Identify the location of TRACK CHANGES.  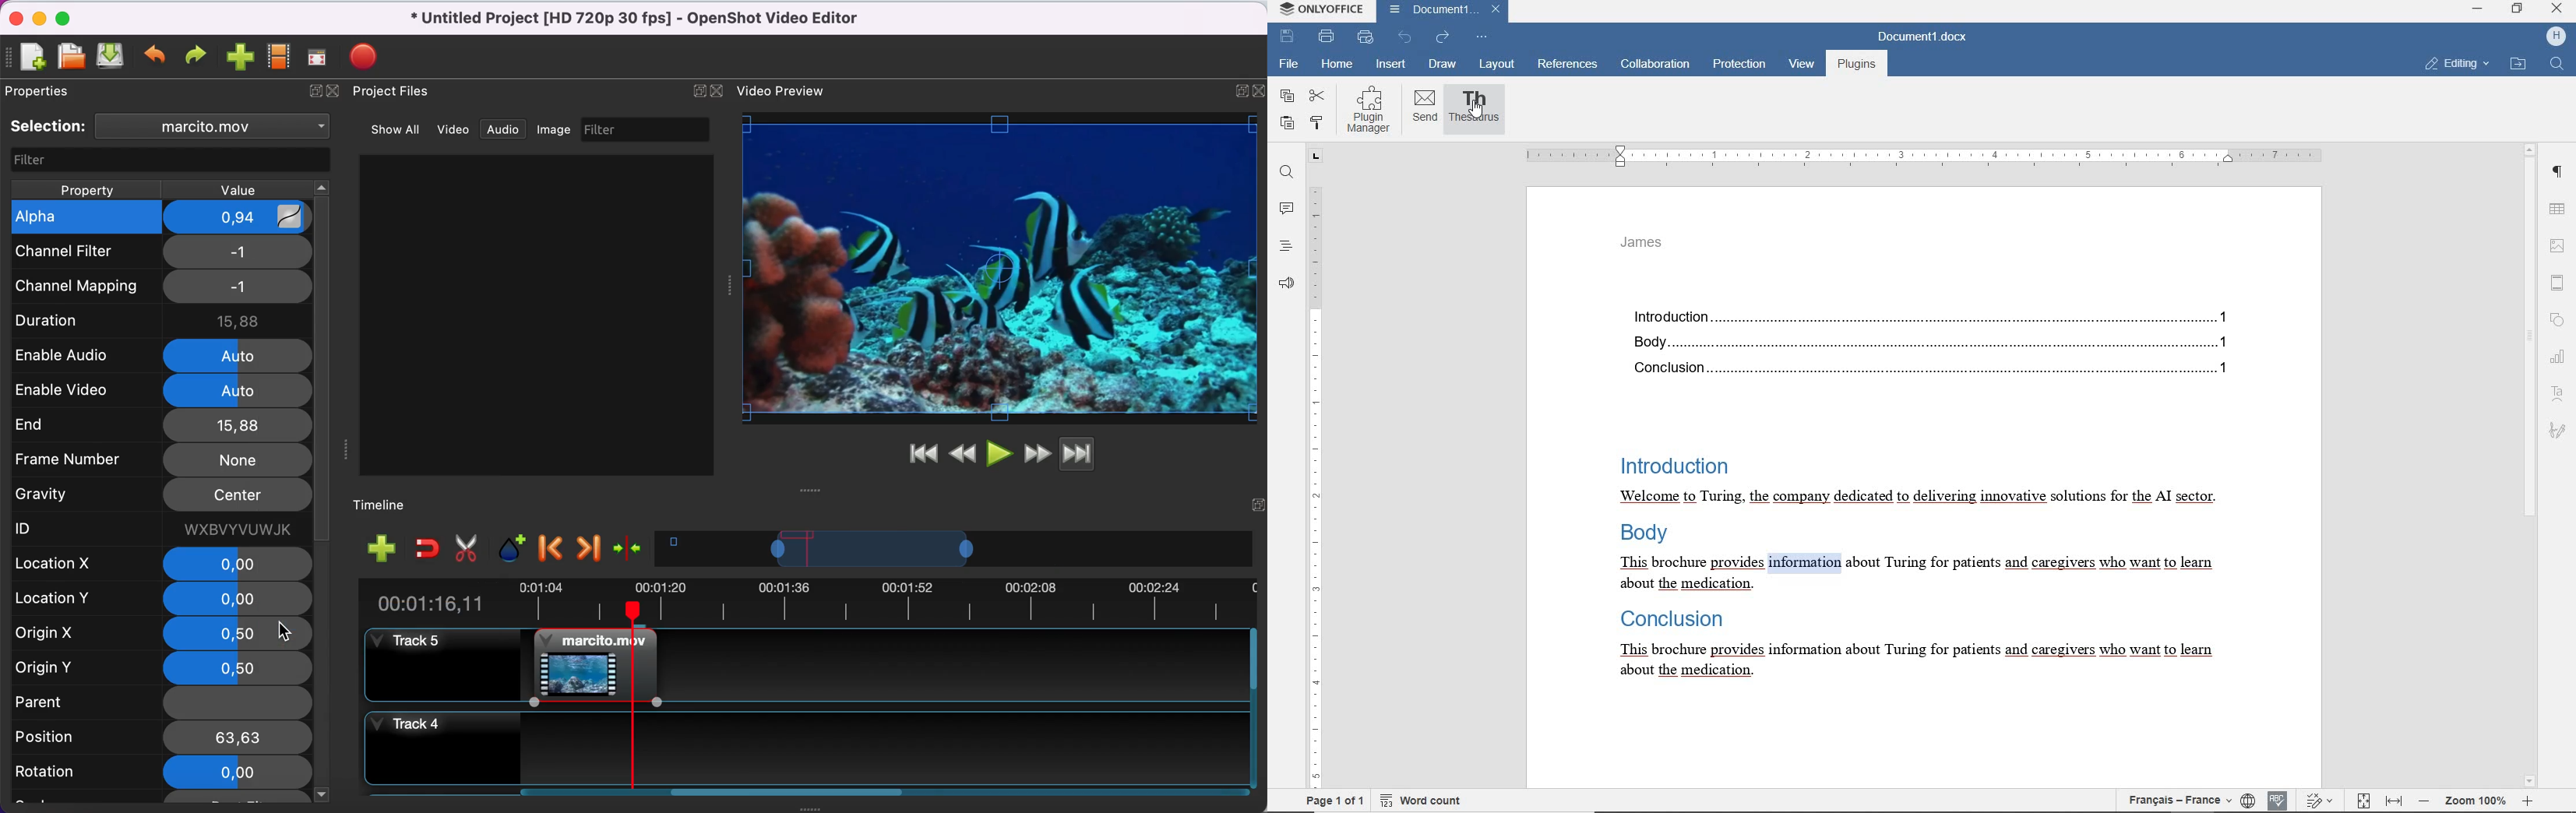
(2317, 801).